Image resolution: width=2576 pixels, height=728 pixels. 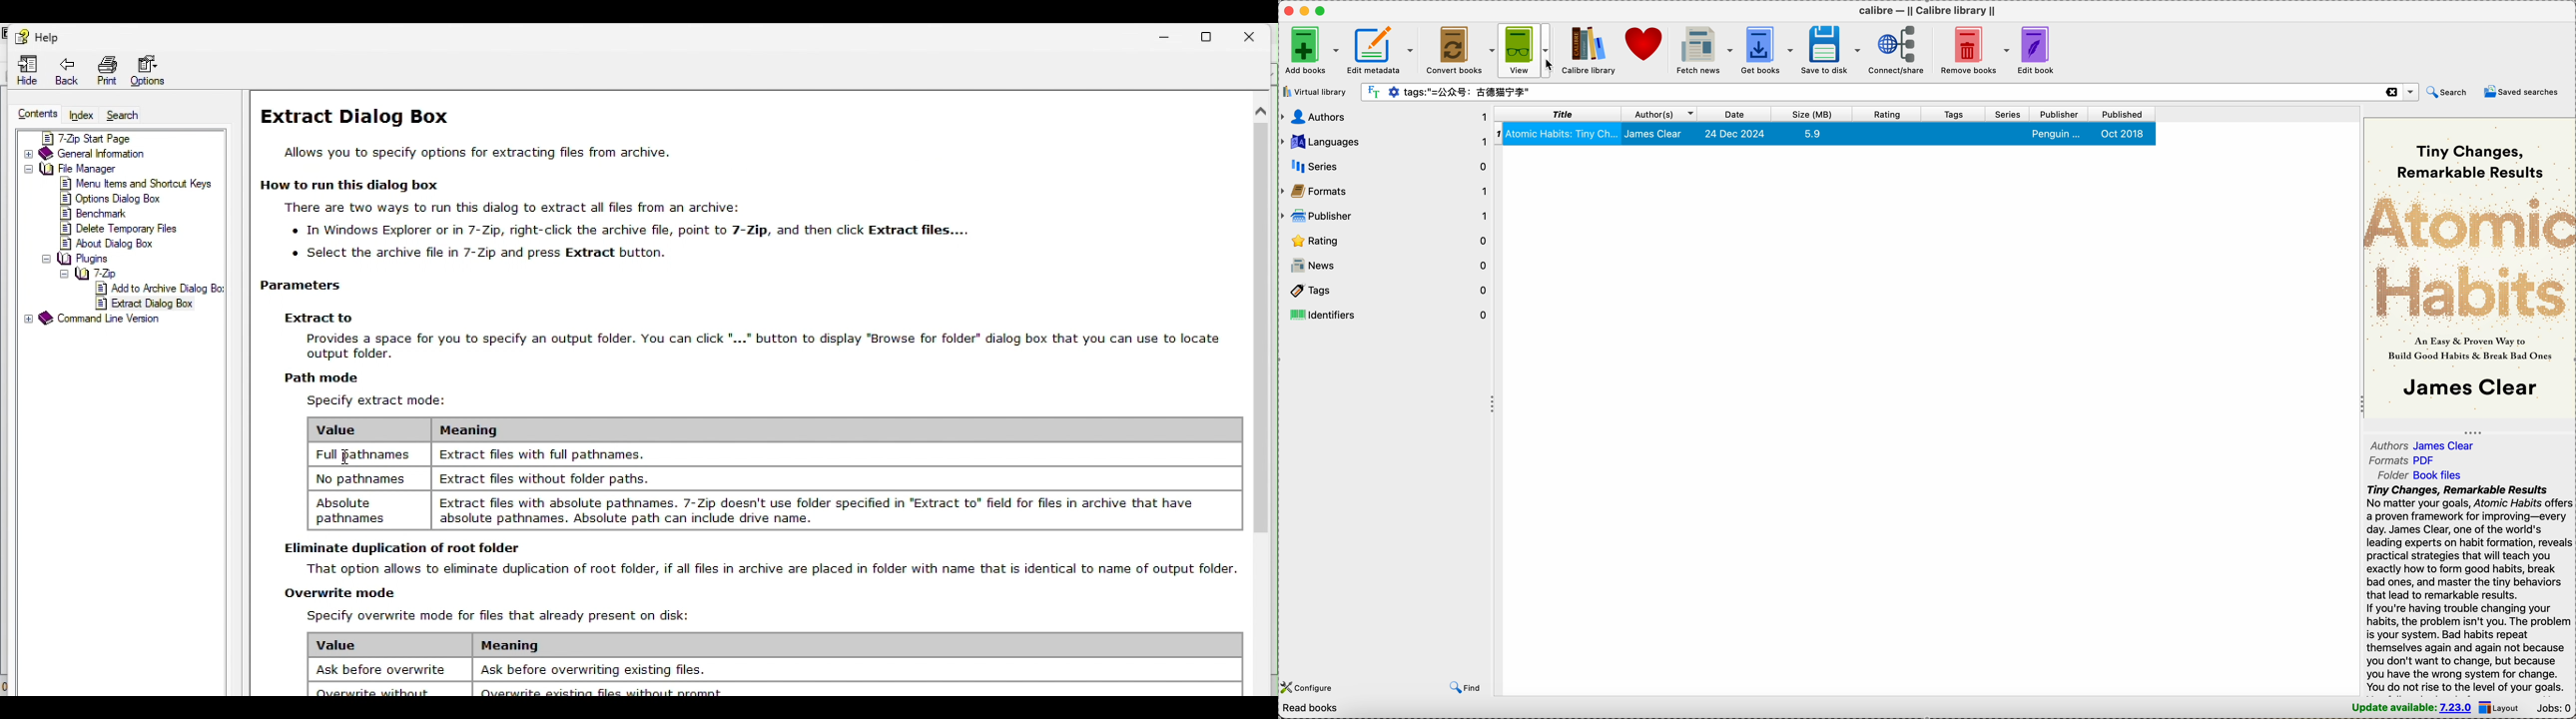 What do you see at coordinates (543, 454) in the screenshot?
I see `extract` at bounding box center [543, 454].